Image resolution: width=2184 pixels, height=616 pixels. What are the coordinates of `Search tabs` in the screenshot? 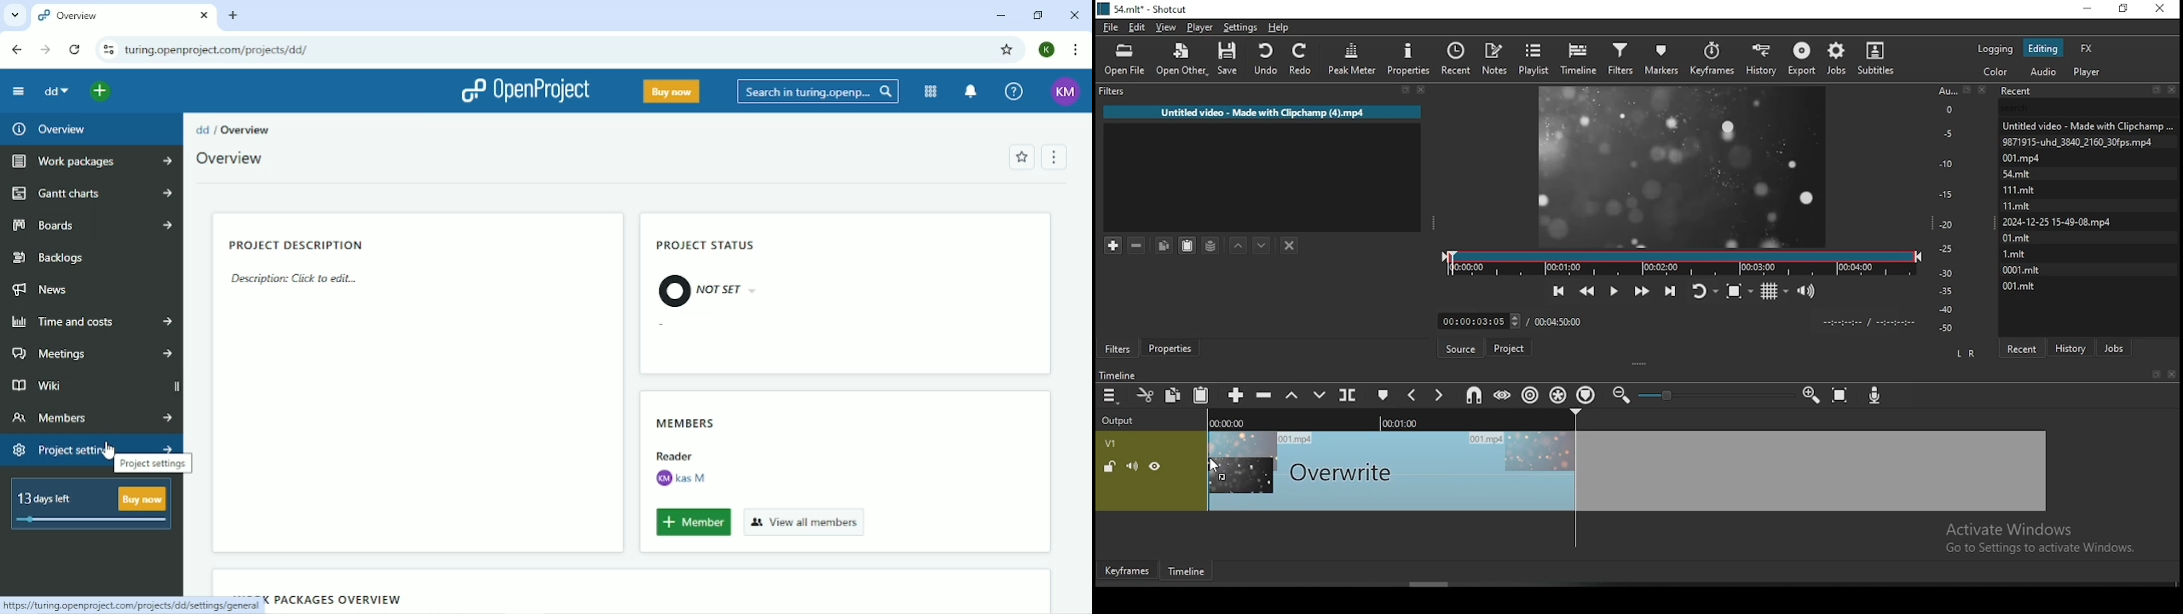 It's located at (13, 15).